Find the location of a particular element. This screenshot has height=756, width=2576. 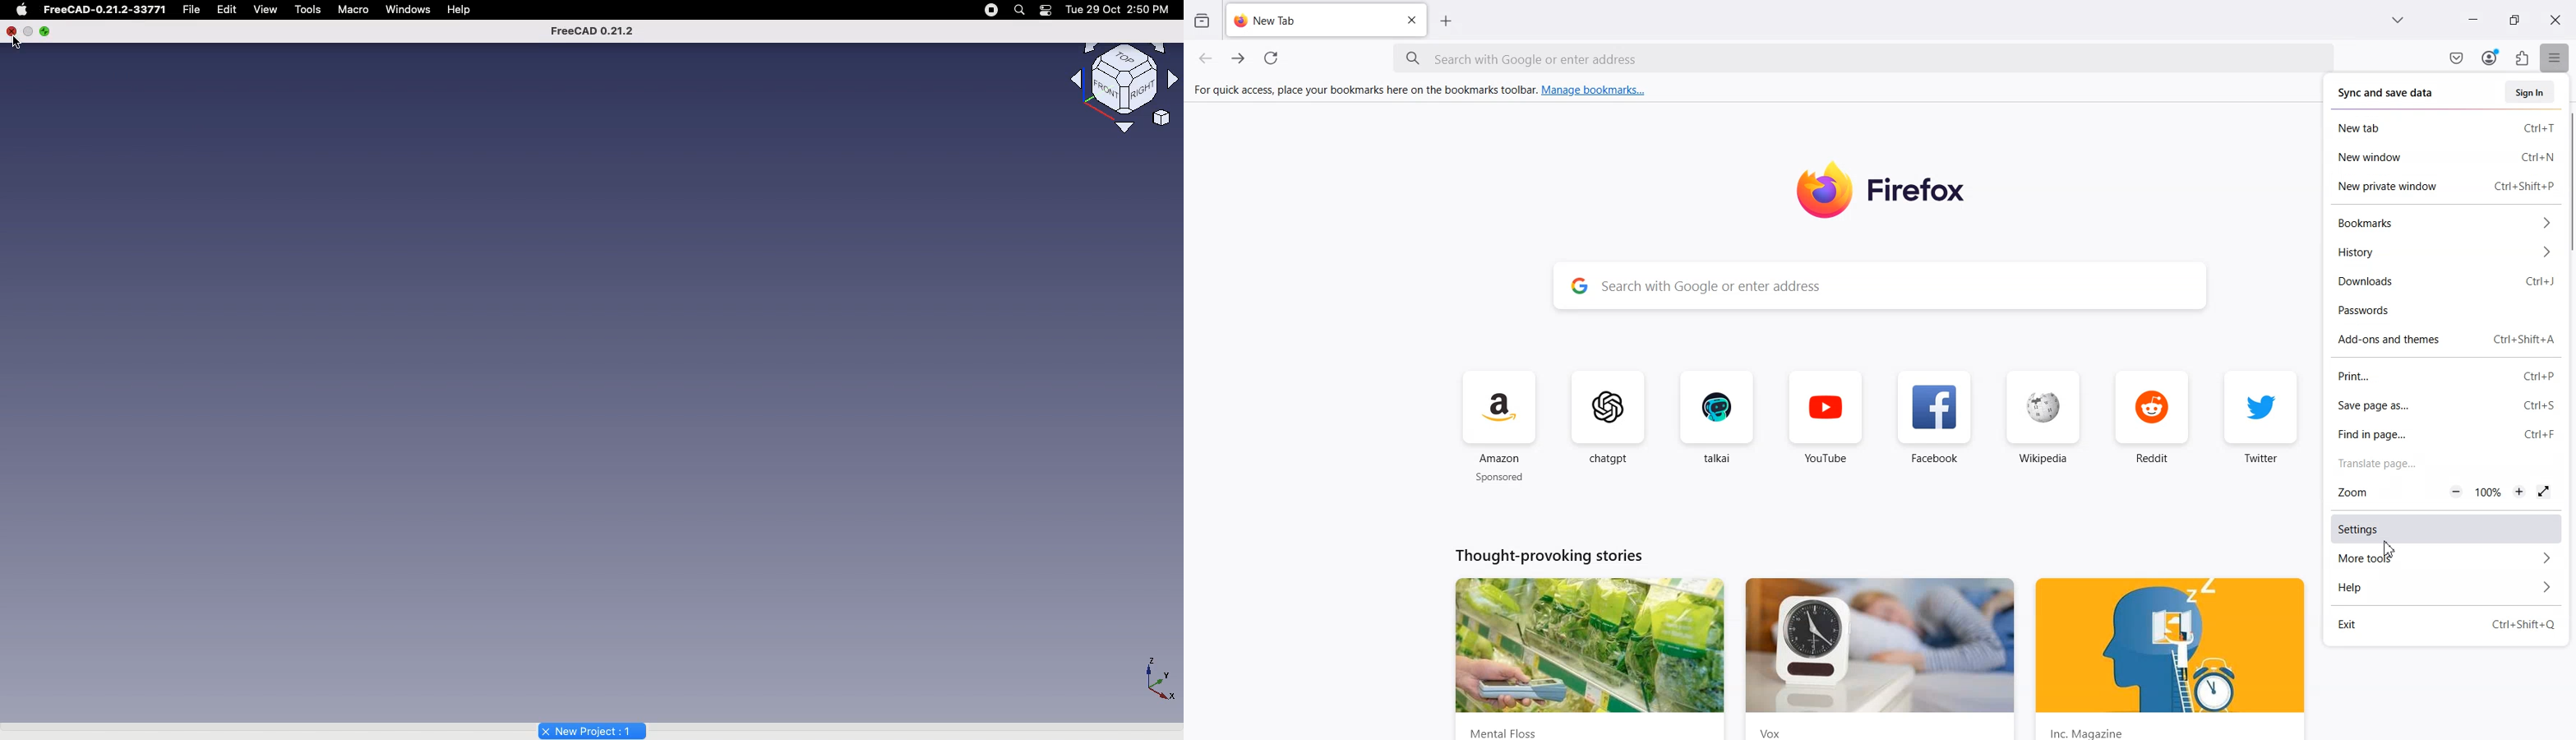

Search bar is located at coordinates (1879, 283).